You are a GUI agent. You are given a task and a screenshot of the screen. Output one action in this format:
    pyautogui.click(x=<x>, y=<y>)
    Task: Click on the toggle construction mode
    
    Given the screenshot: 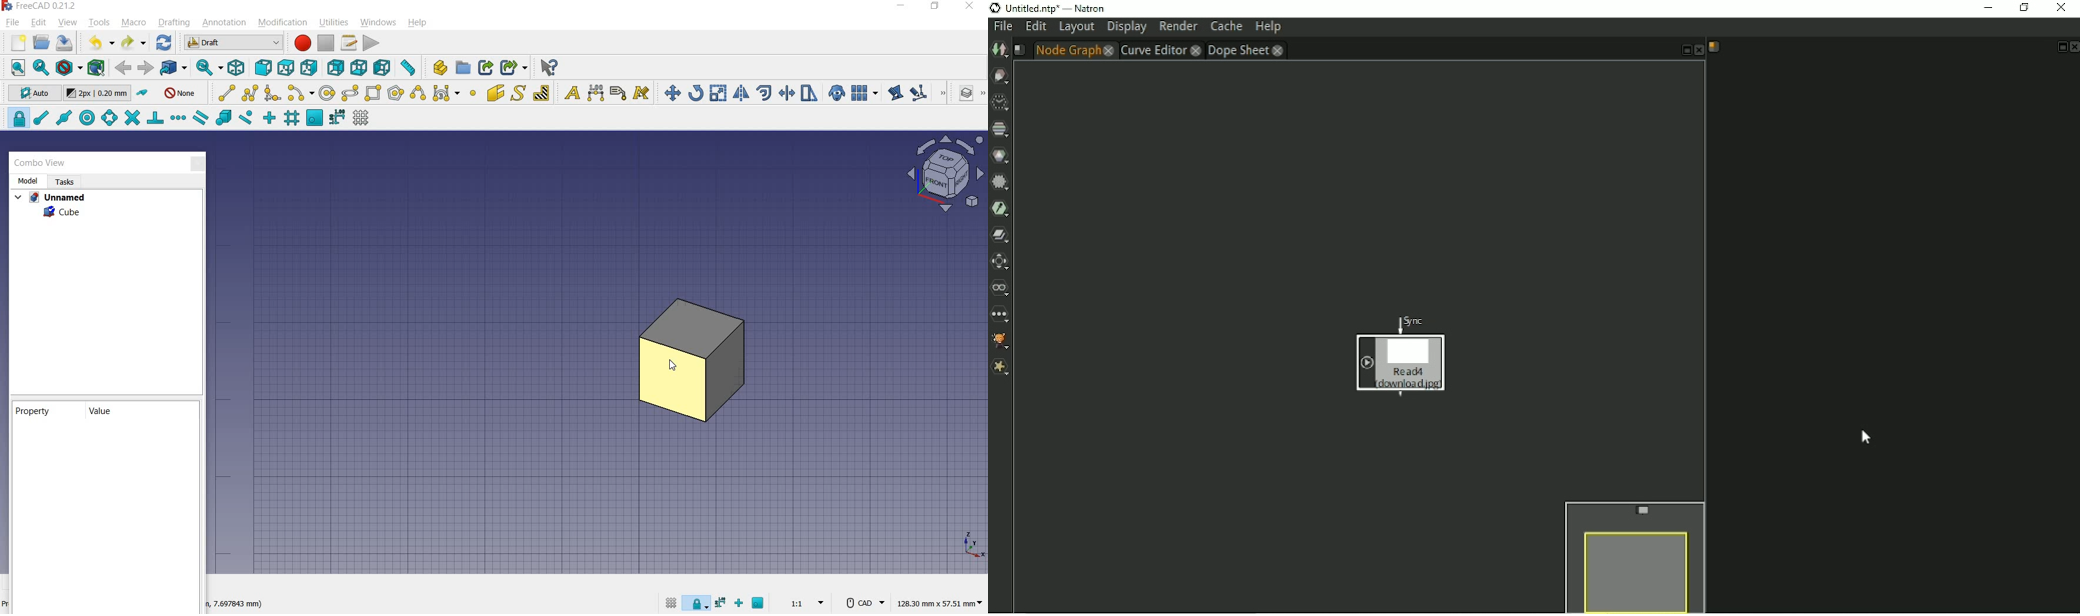 What is the action you would take?
    pyautogui.click(x=144, y=94)
    